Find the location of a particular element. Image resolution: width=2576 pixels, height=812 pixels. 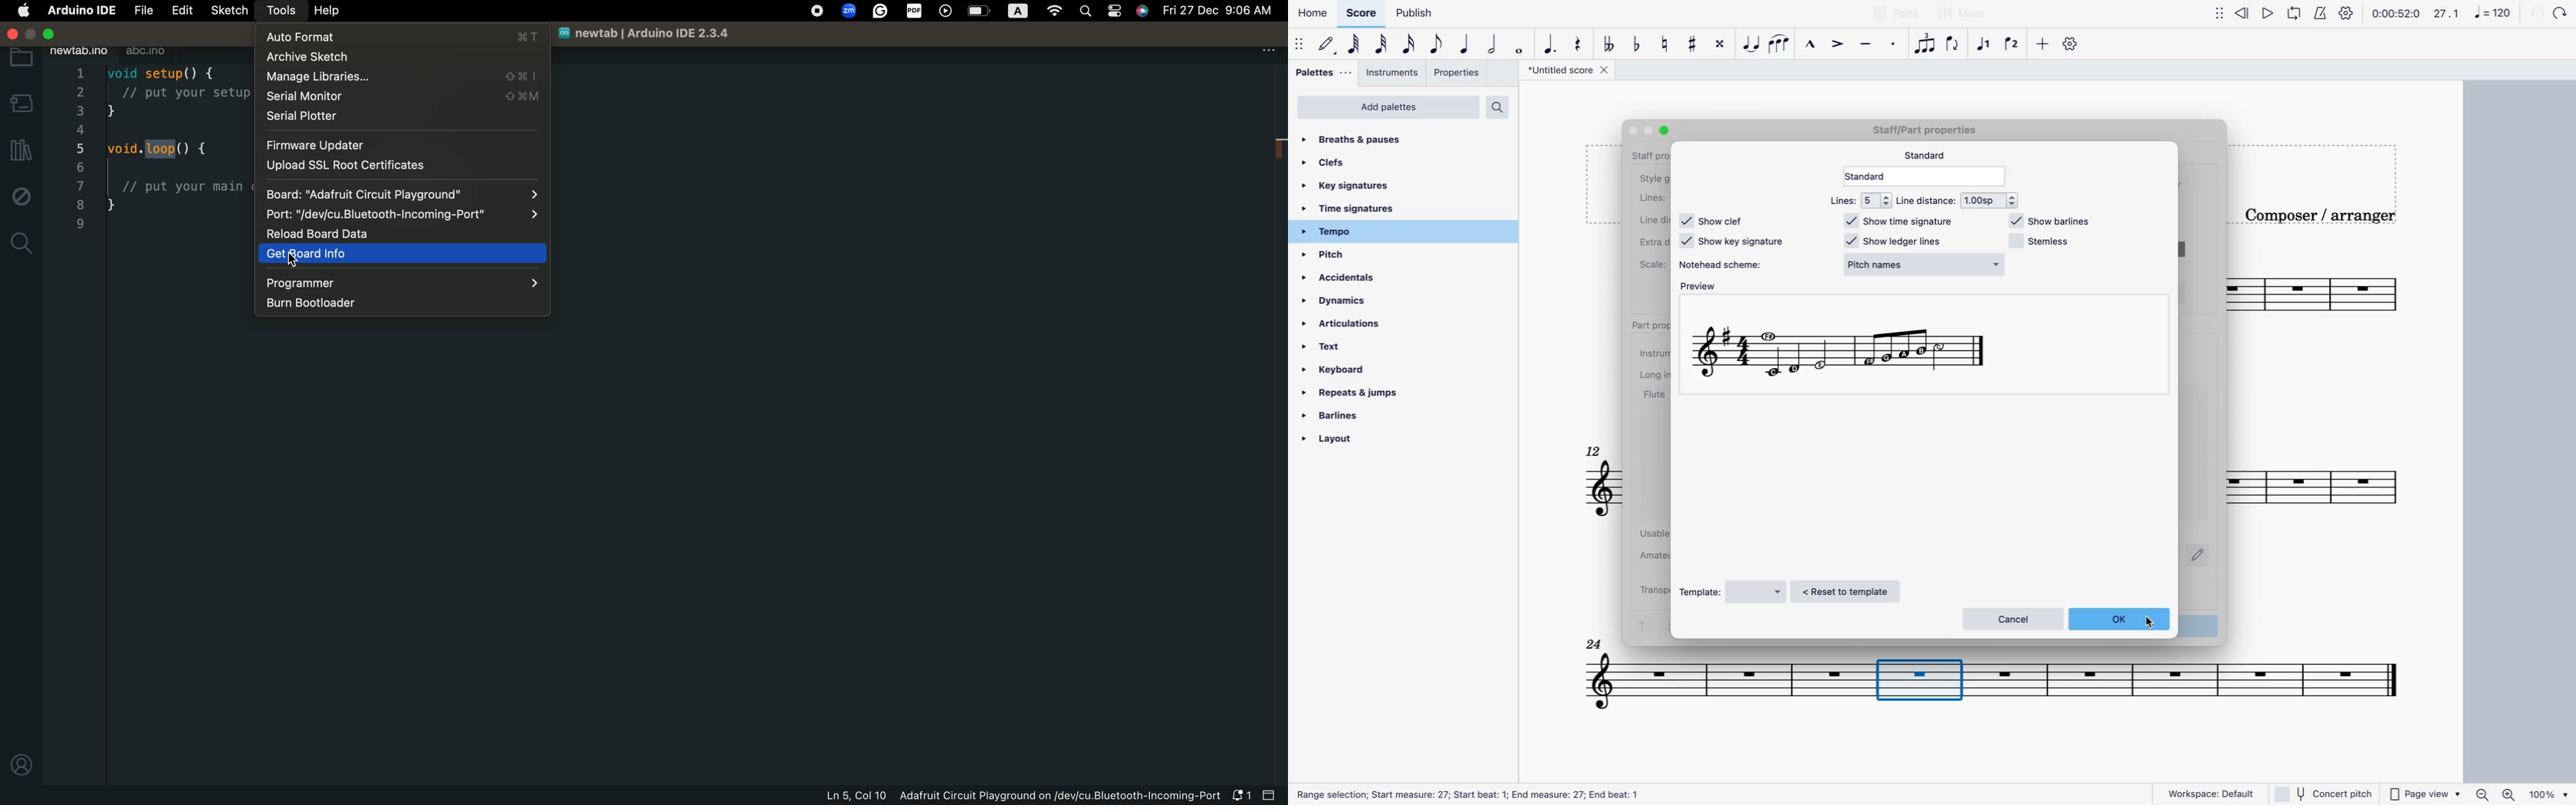

workspace is located at coordinates (2212, 793).